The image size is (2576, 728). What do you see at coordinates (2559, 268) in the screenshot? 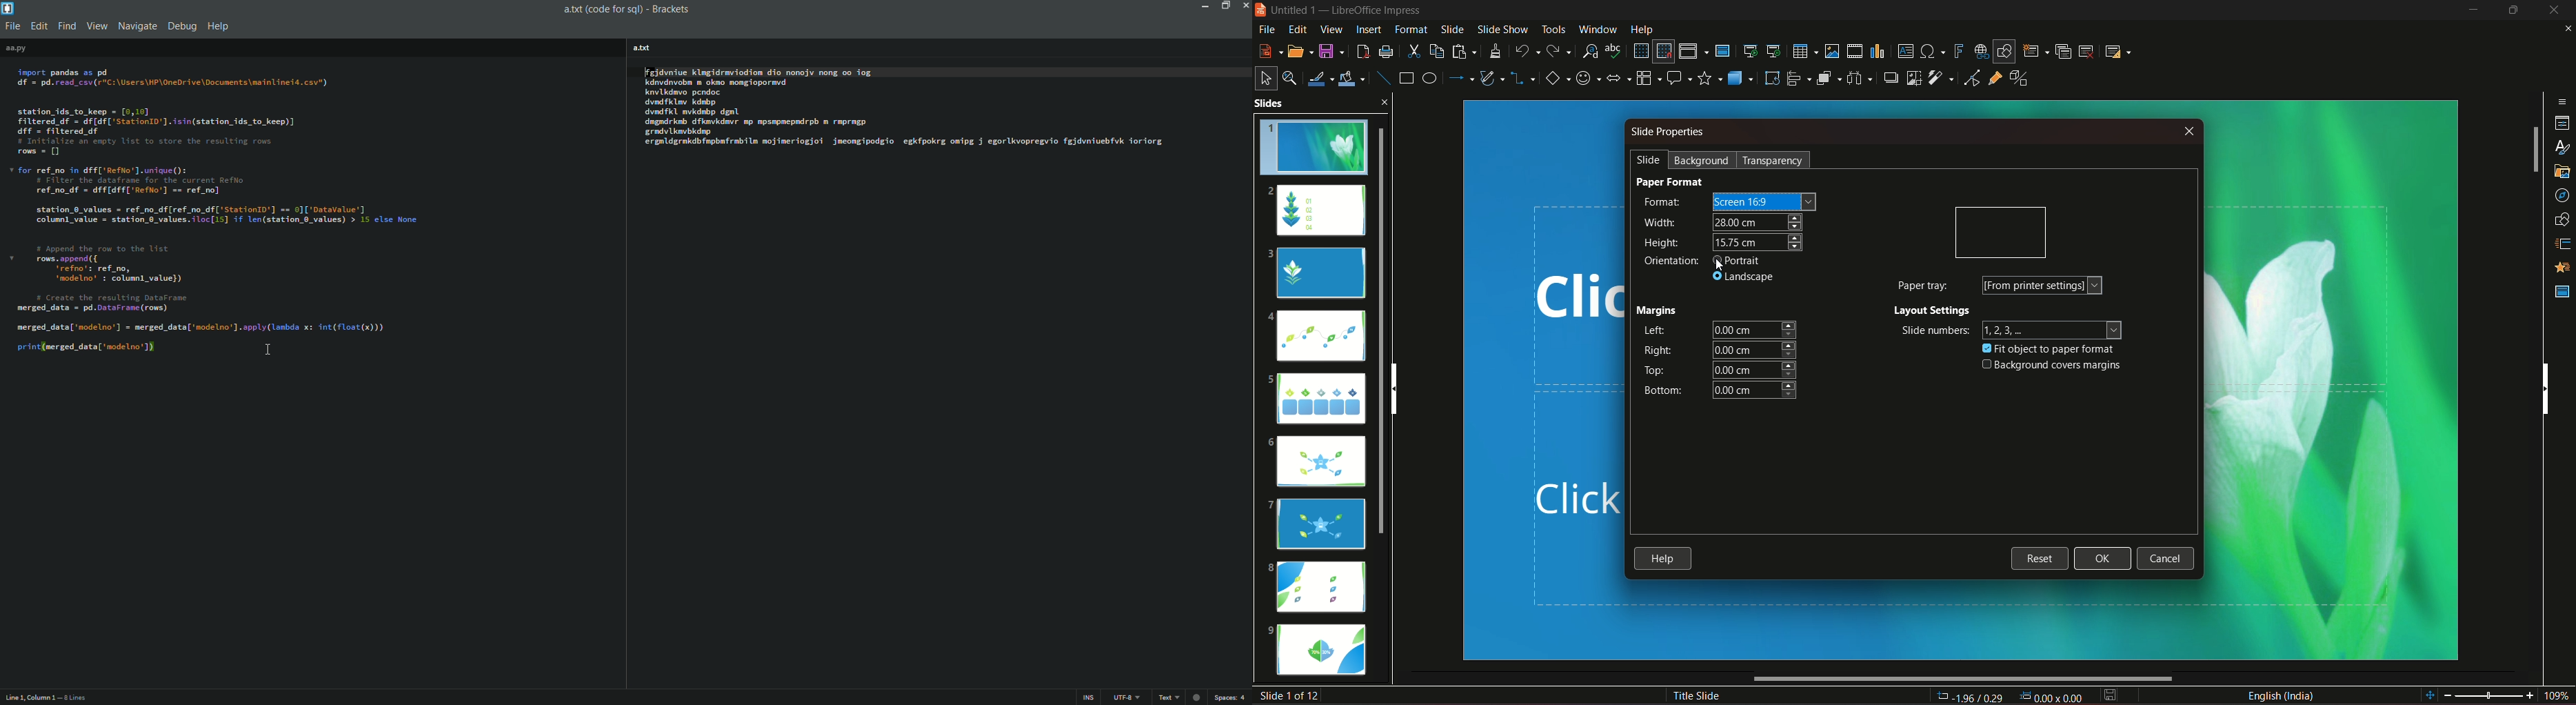
I see `animation` at bounding box center [2559, 268].